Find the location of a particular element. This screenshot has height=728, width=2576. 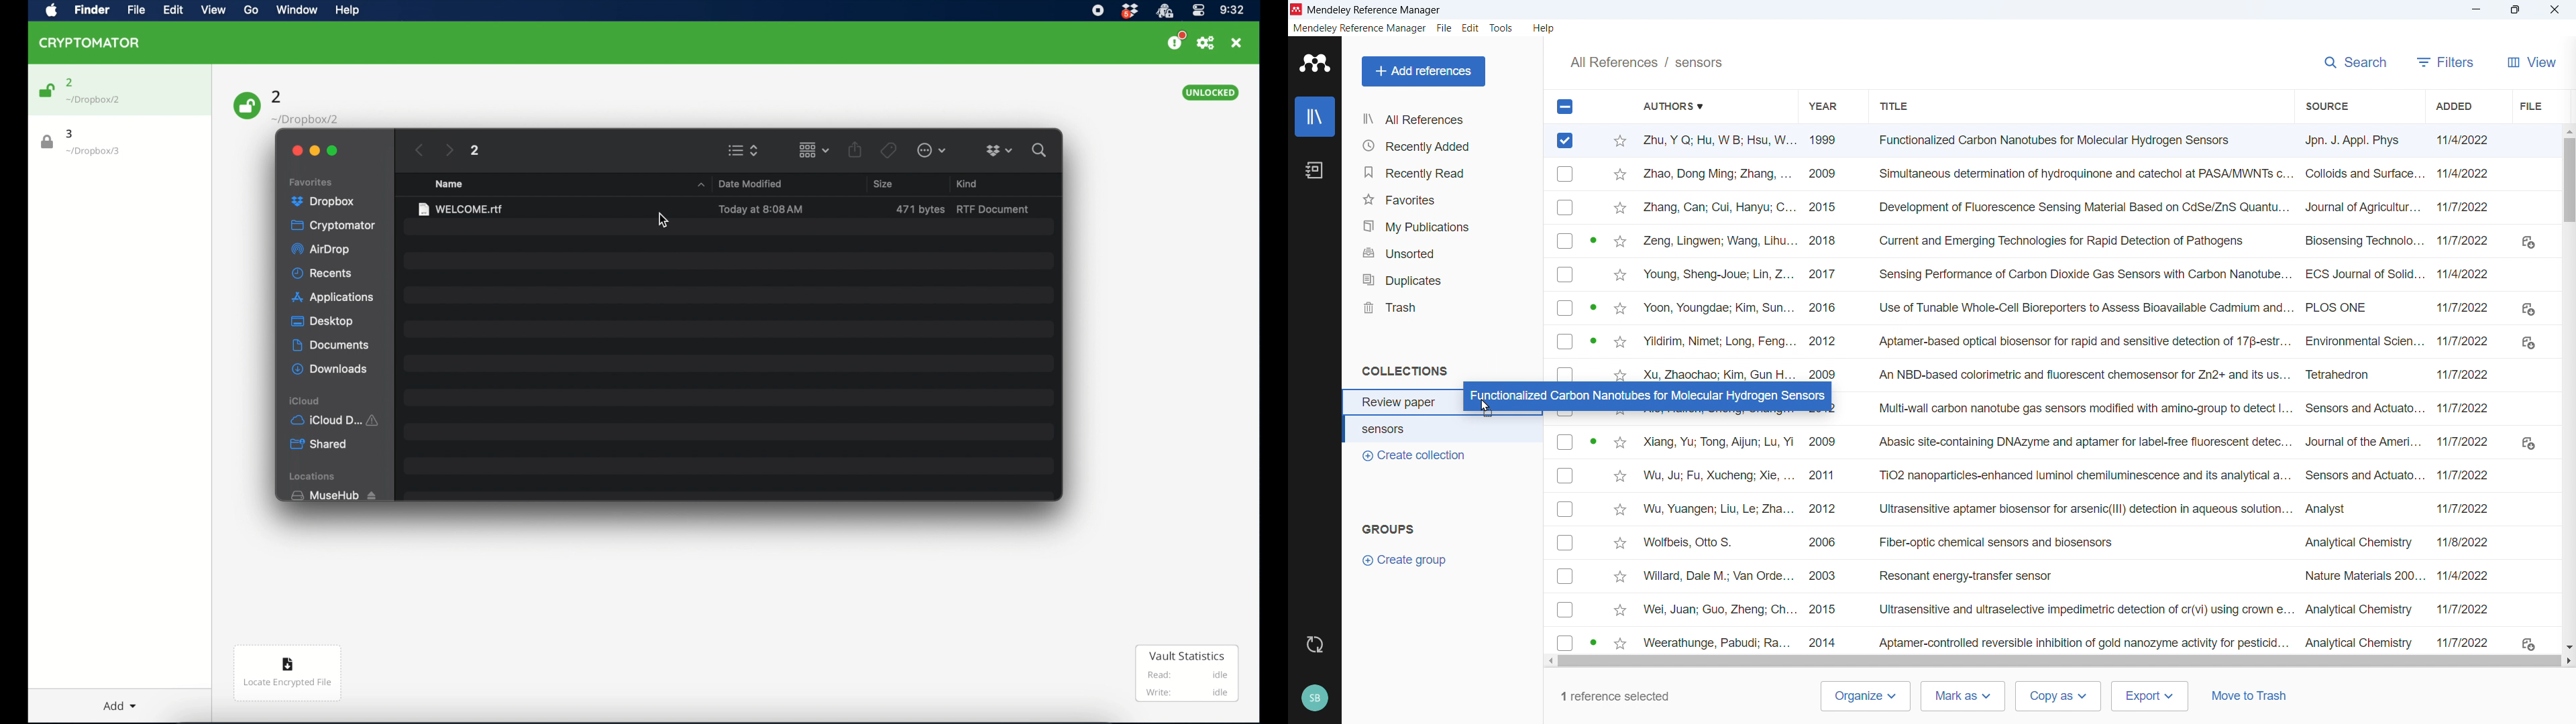

Add dropdown is located at coordinates (124, 705).